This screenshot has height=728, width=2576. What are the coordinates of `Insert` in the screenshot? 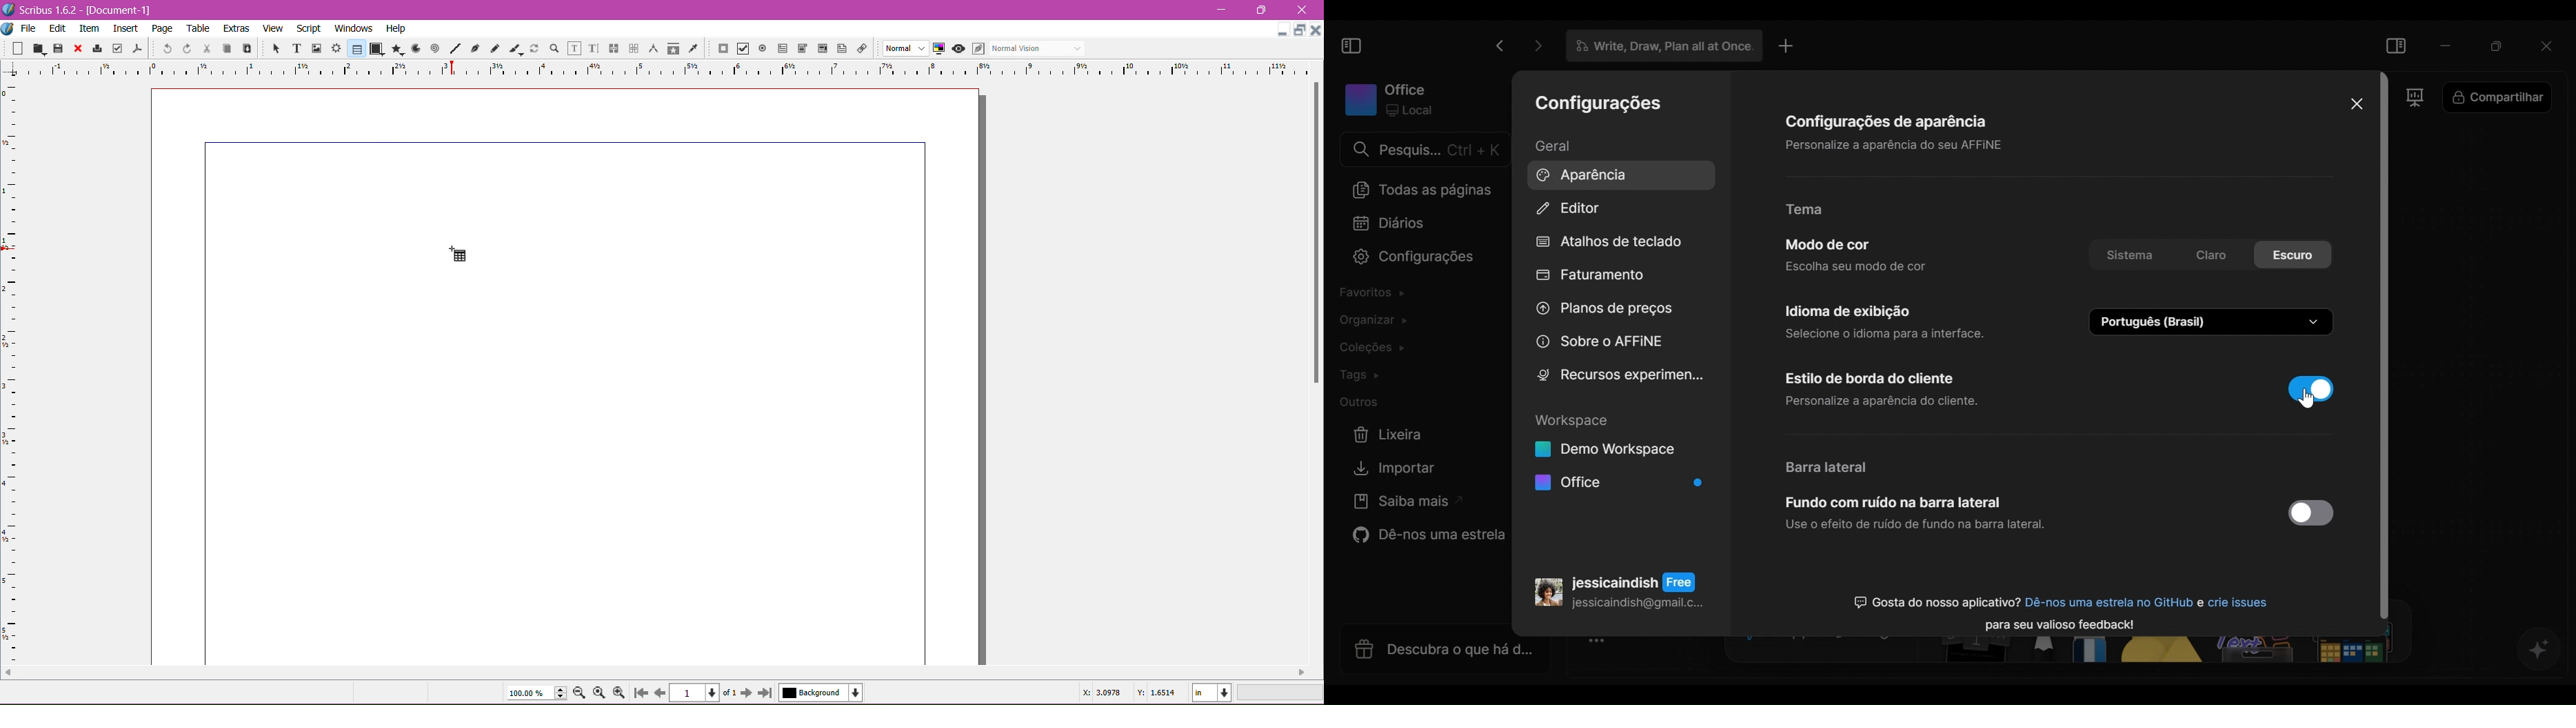 It's located at (125, 26).